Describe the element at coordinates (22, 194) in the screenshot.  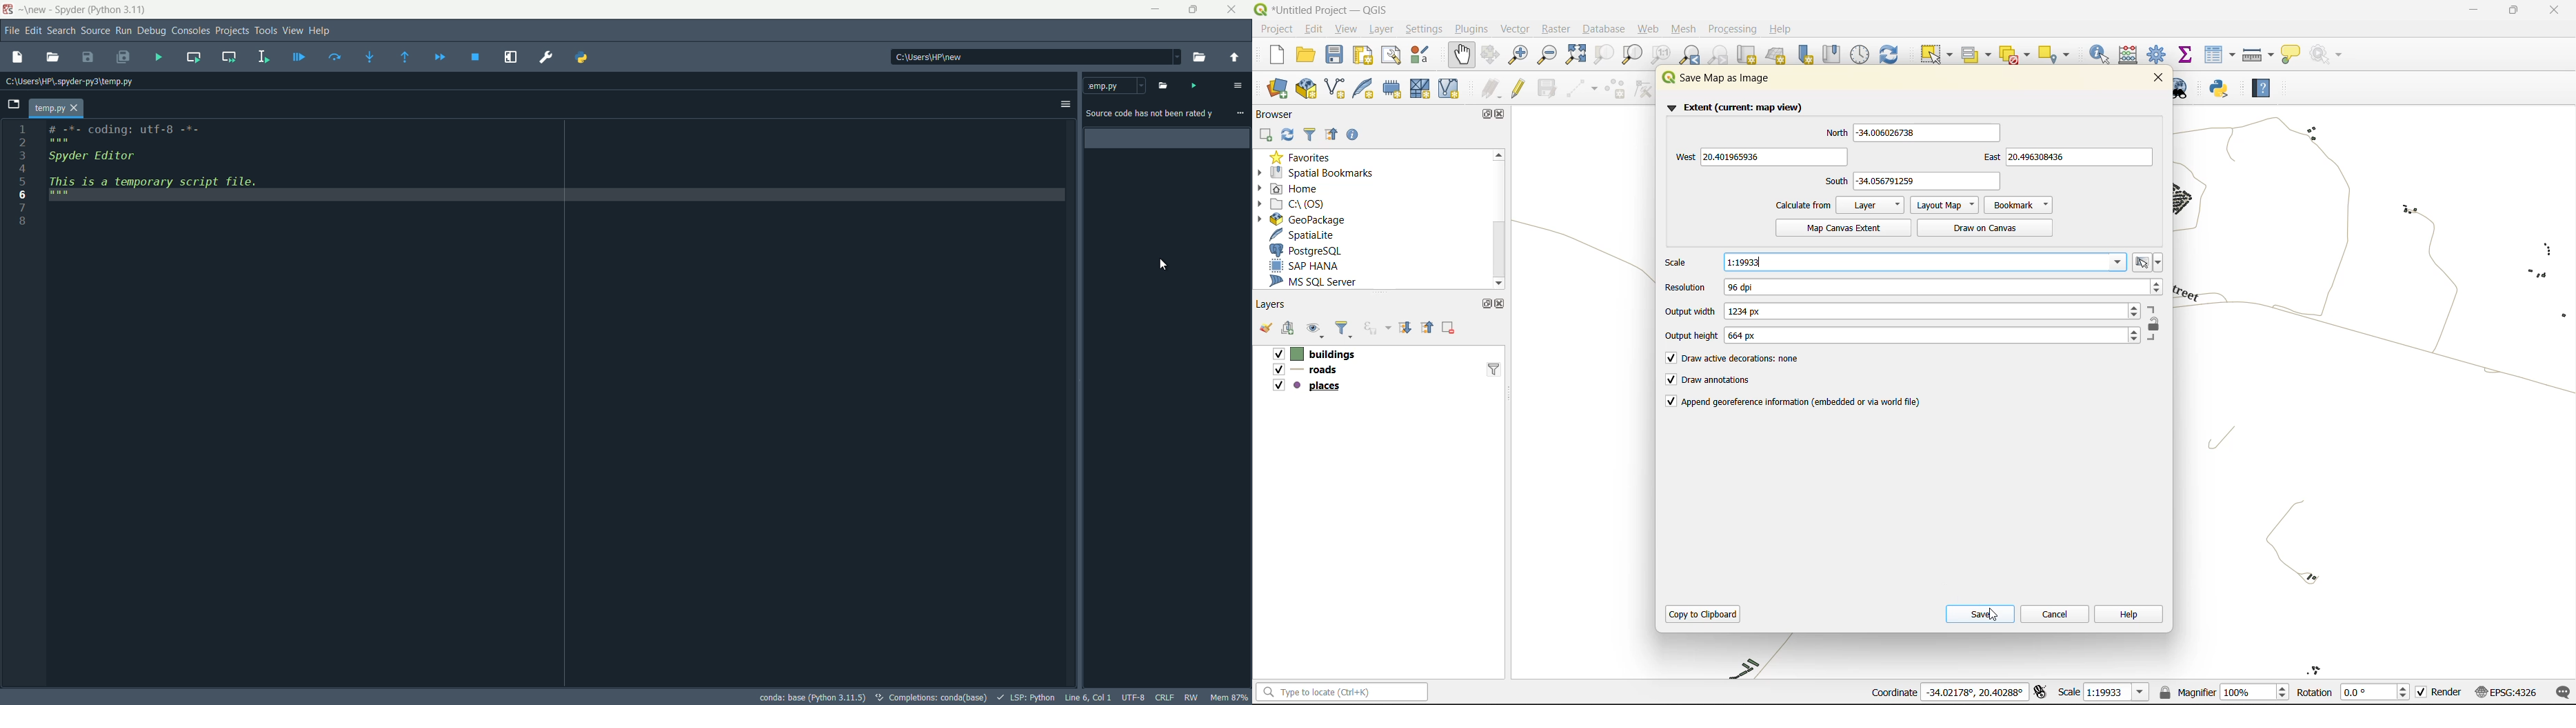
I see `6` at that location.